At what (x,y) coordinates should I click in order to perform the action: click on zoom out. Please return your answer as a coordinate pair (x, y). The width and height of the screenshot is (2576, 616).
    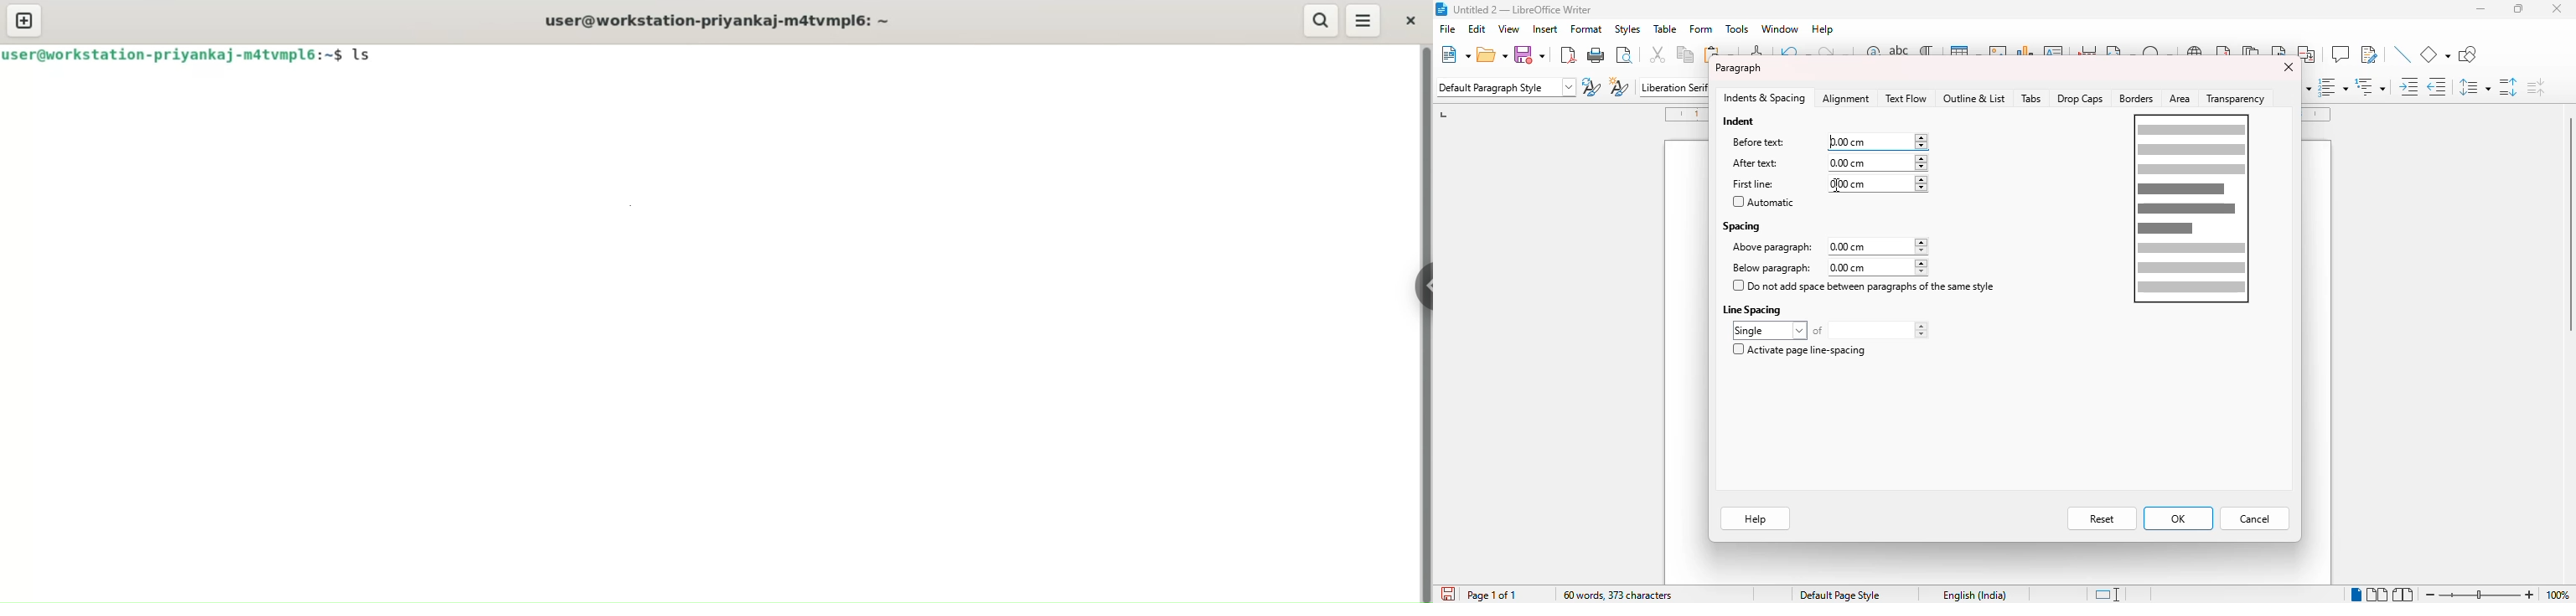
    Looking at the image, I should click on (2430, 595).